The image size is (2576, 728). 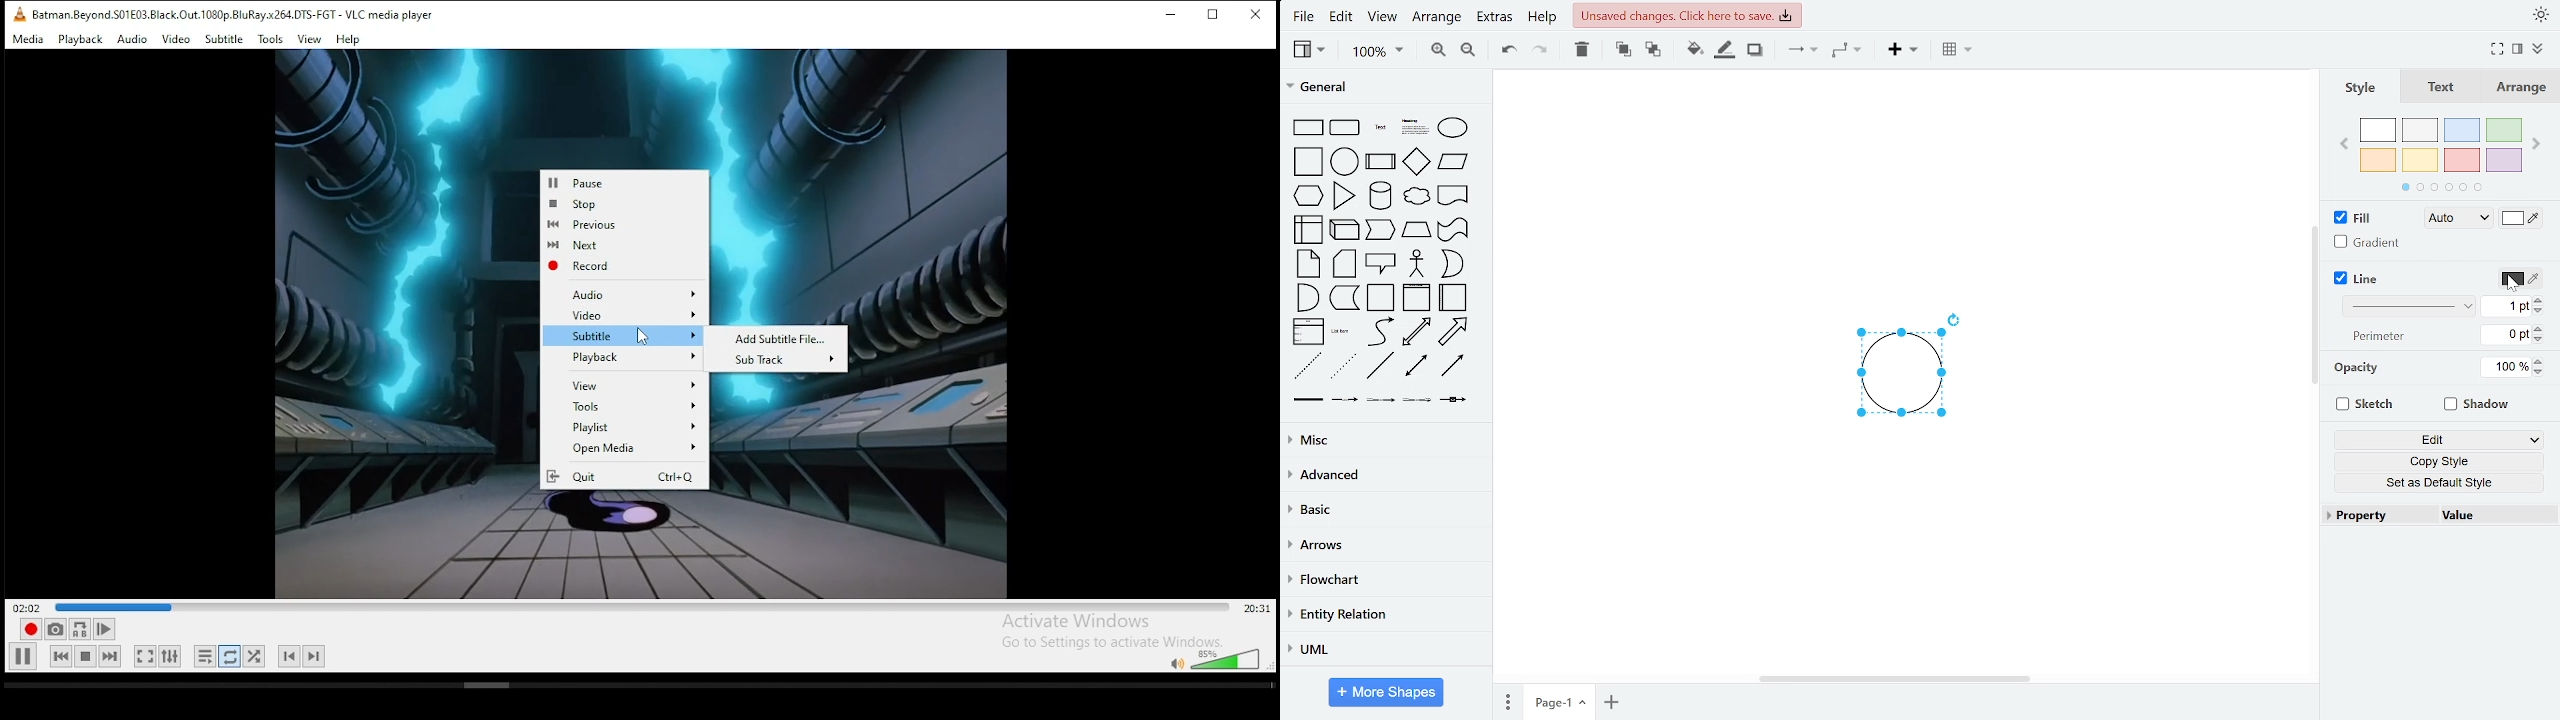 I want to click on link with 2 label, so click(x=1380, y=399).